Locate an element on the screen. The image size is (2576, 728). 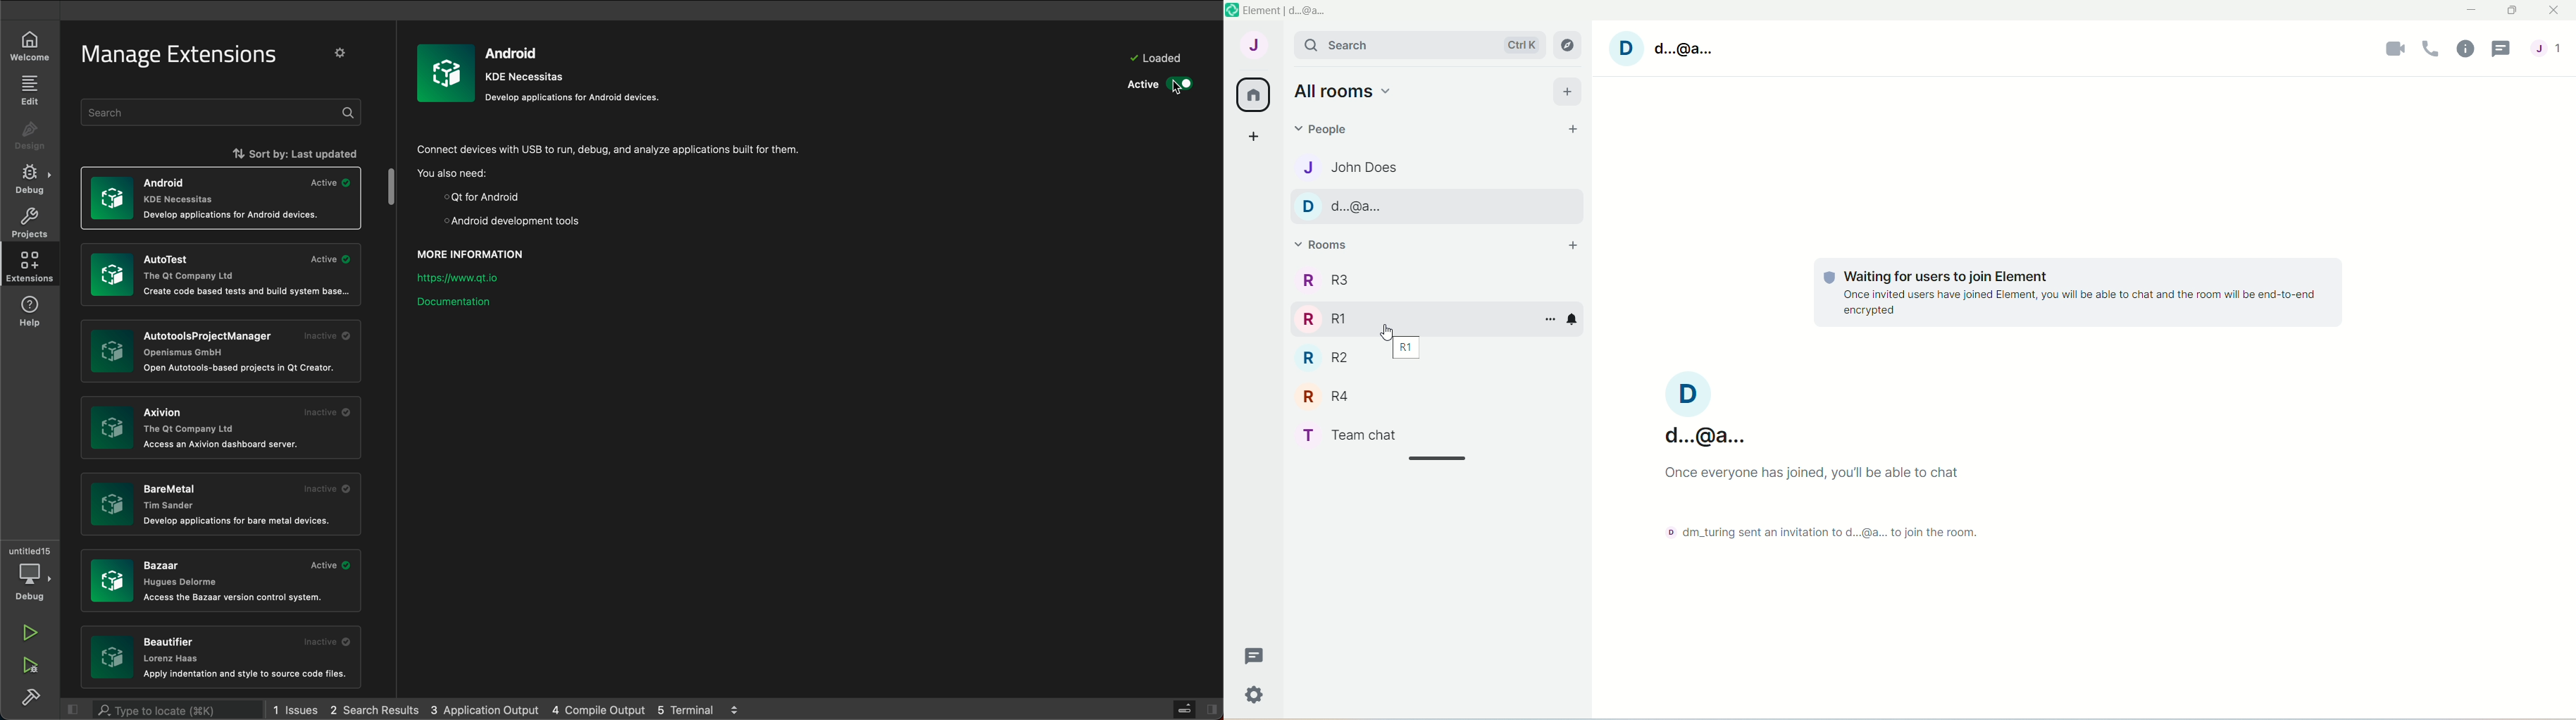
logo is located at coordinates (1232, 11).